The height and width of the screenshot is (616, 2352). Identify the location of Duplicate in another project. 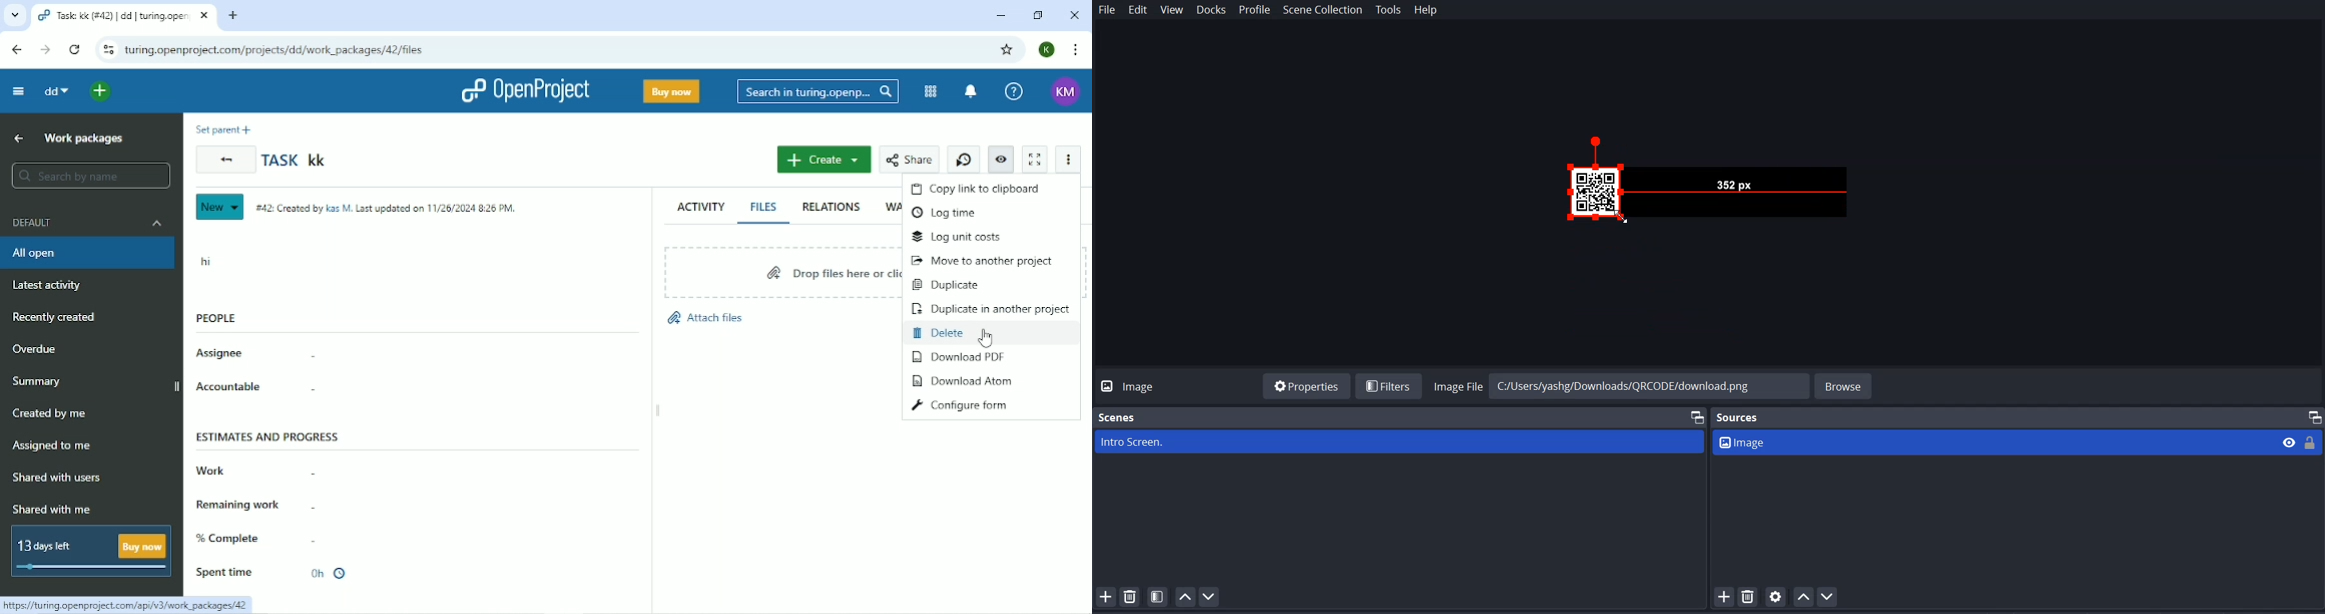
(993, 308).